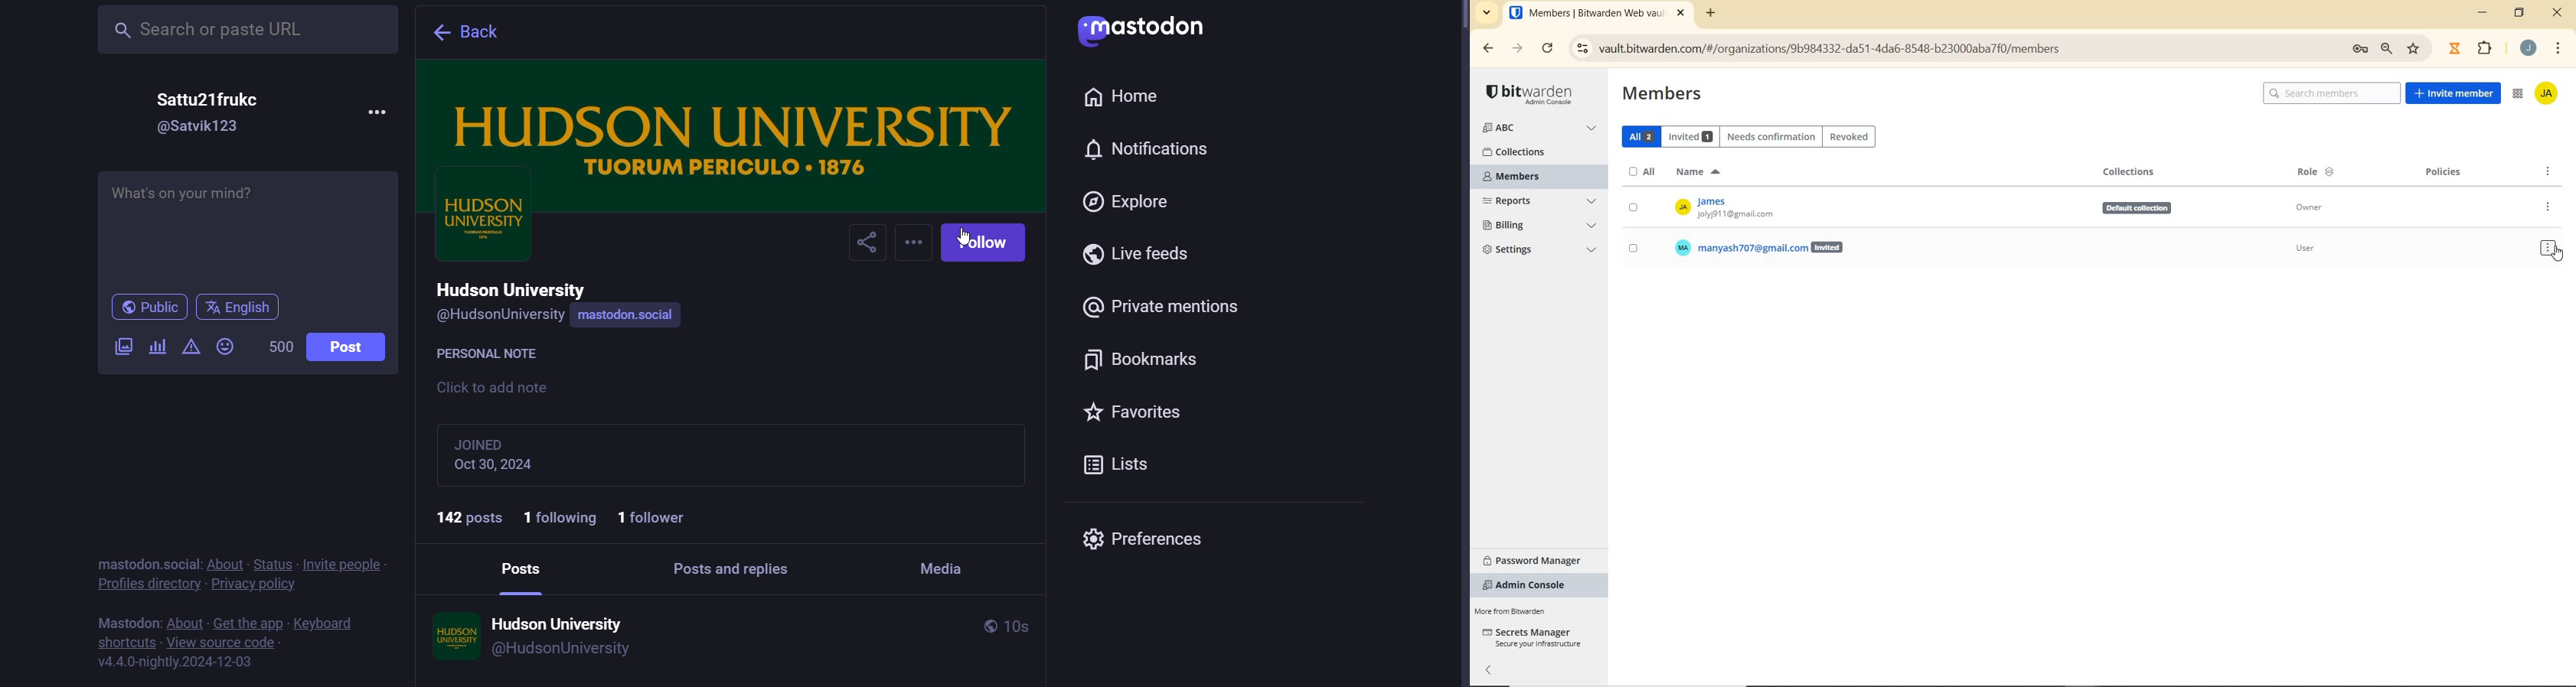 Image resolution: width=2576 pixels, height=700 pixels. What do you see at coordinates (1136, 412) in the screenshot?
I see `favorites` at bounding box center [1136, 412].